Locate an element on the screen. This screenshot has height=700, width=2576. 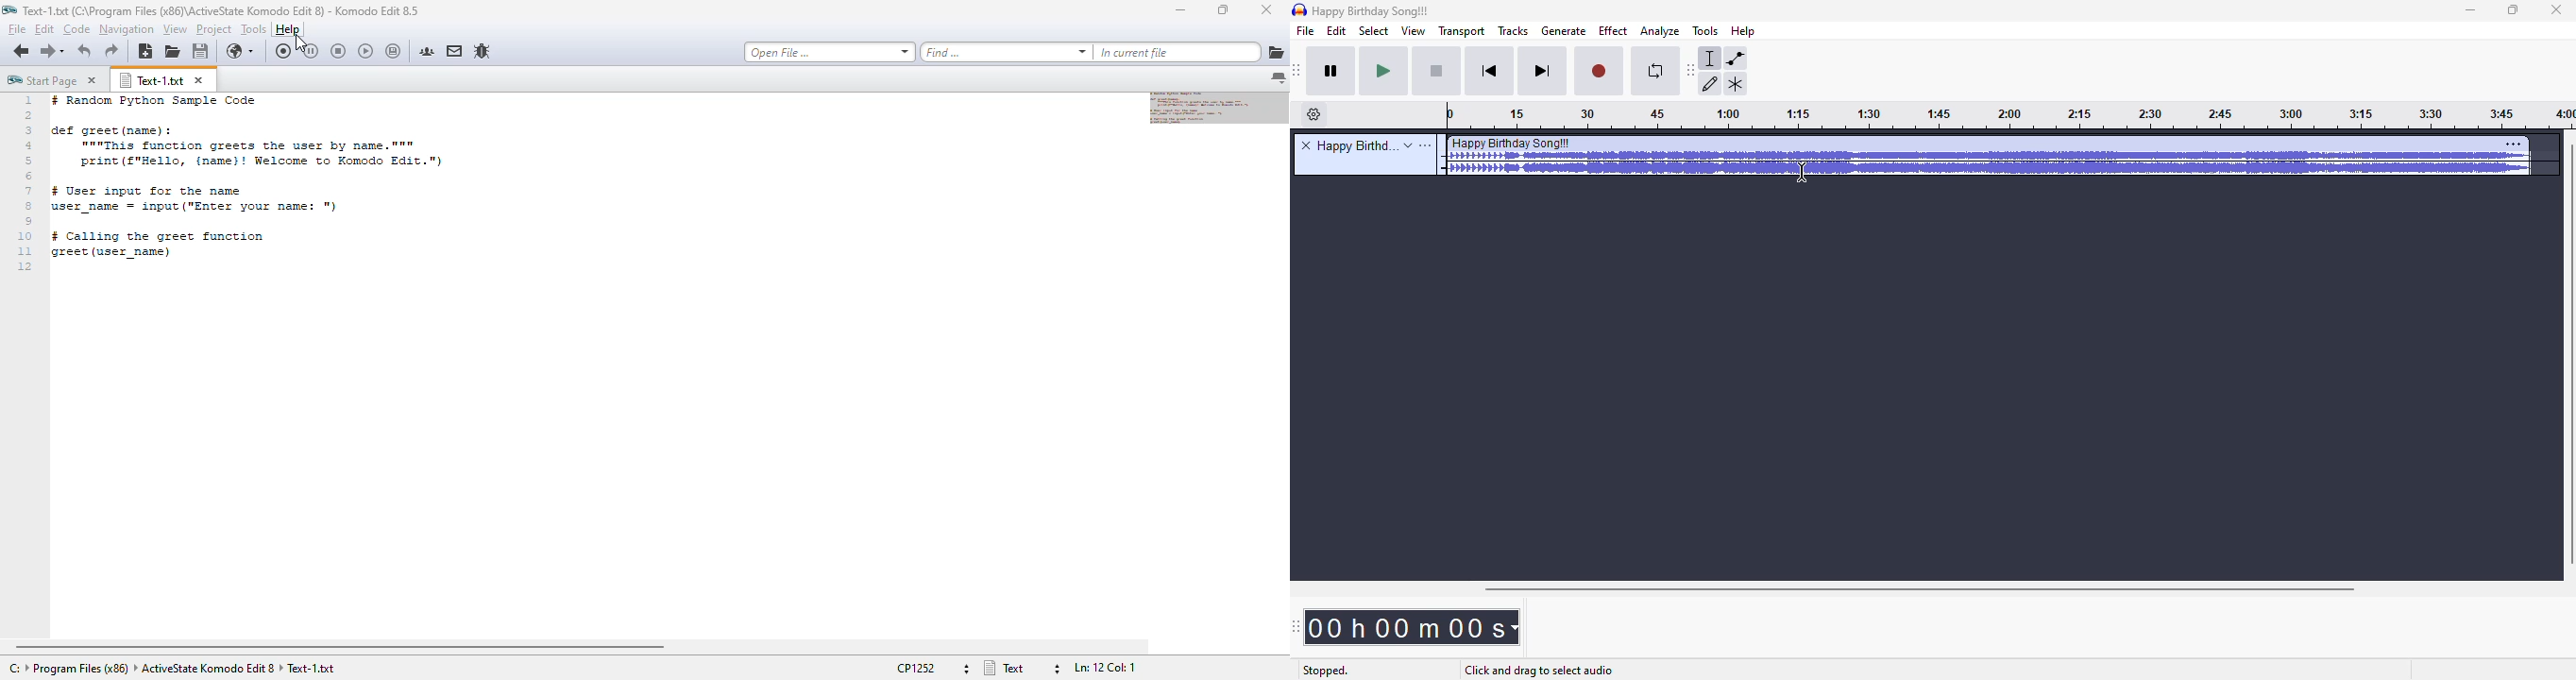
stop is located at coordinates (1438, 73).